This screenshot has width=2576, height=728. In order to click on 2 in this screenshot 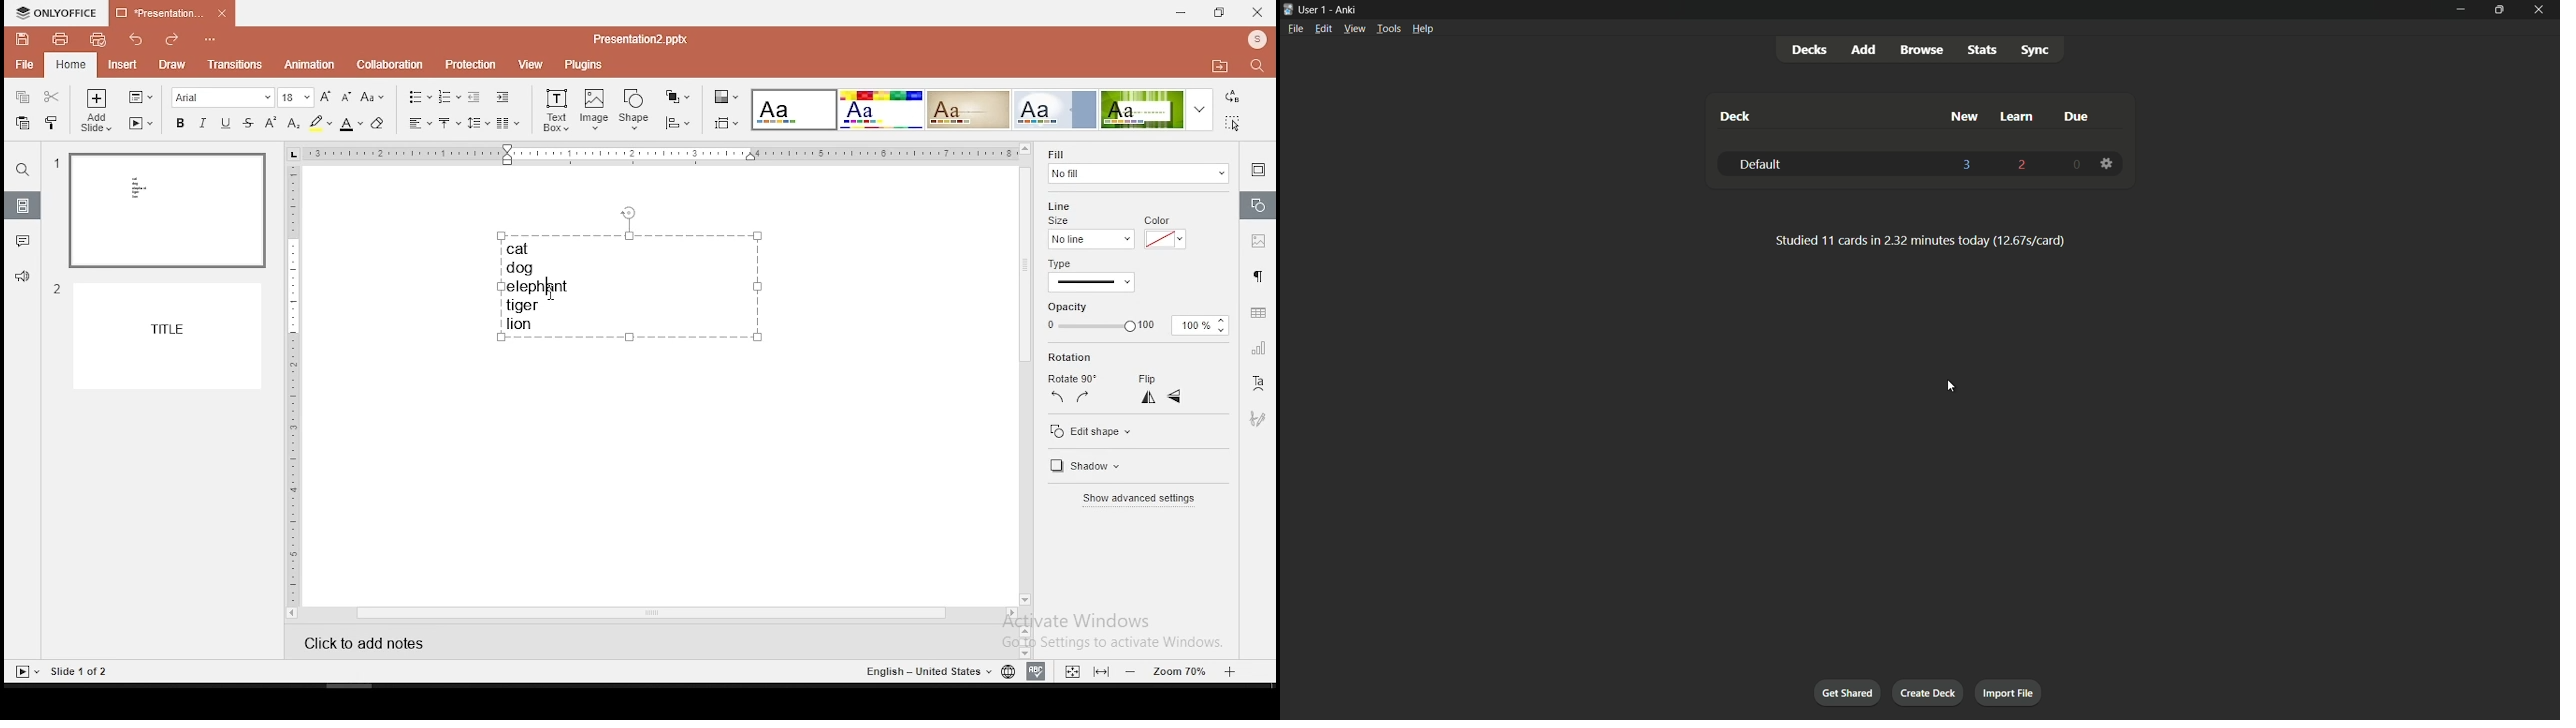, I will do `click(2022, 165)`.